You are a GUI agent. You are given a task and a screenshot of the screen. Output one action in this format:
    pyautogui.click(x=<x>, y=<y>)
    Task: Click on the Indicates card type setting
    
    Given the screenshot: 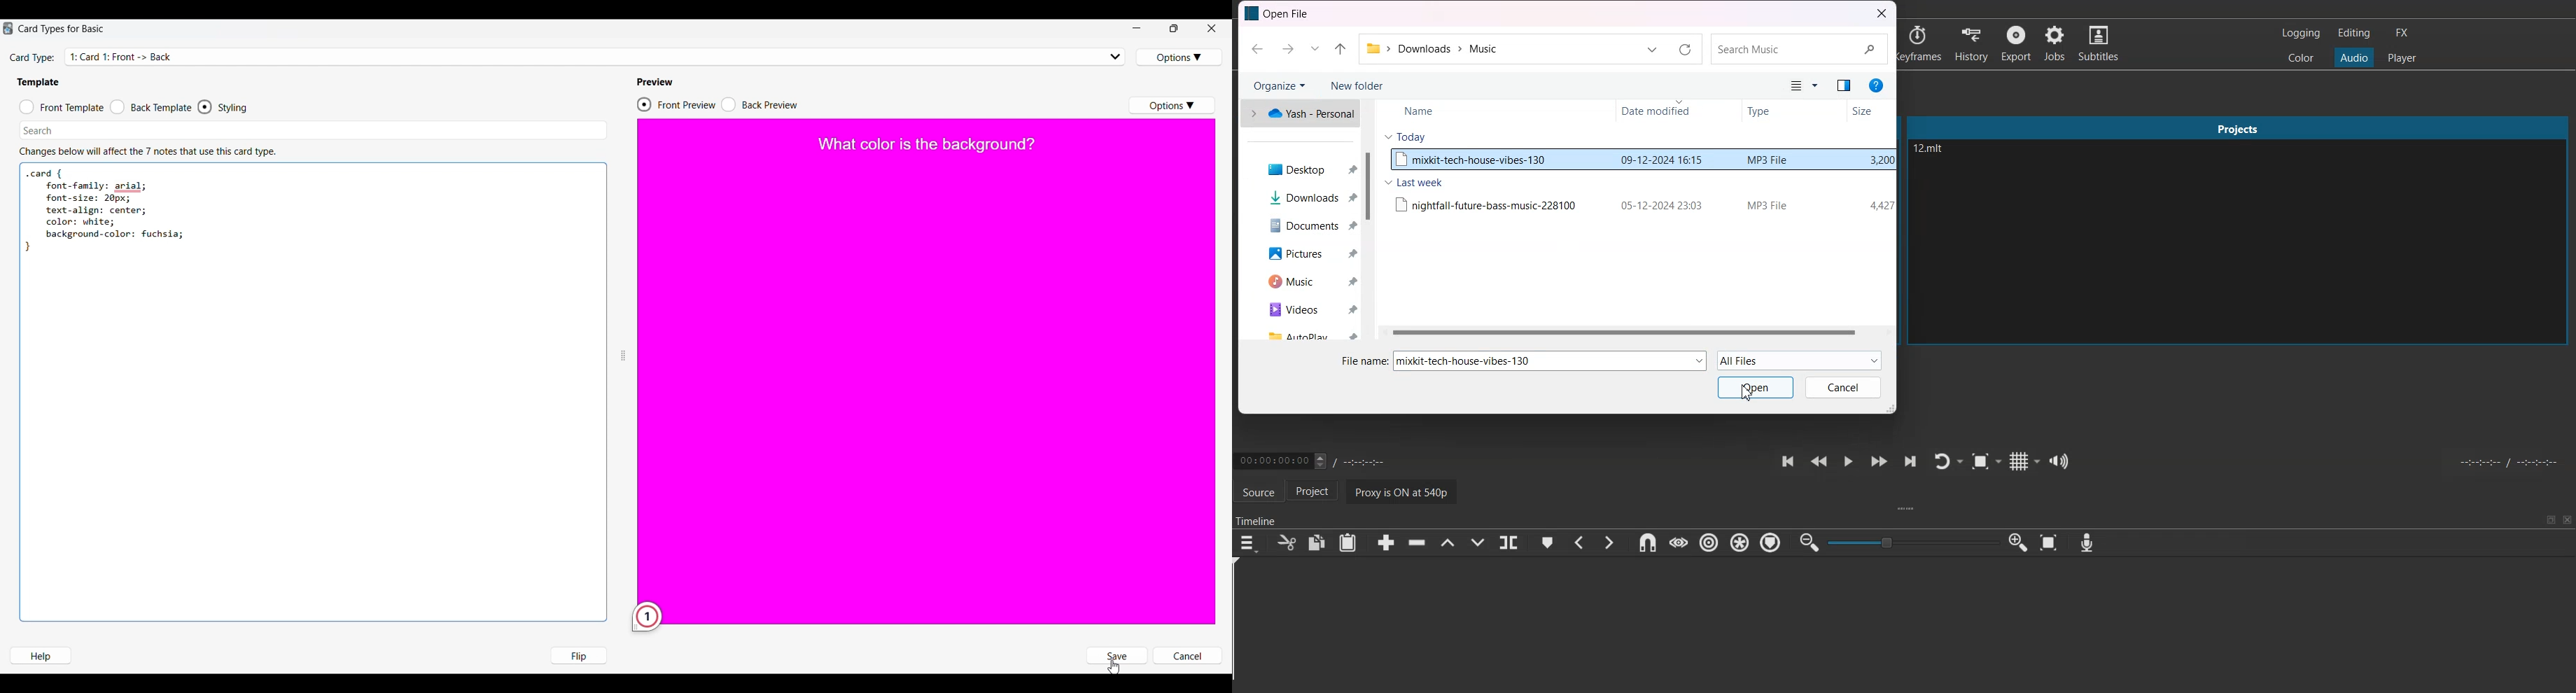 What is the action you would take?
    pyautogui.click(x=33, y=58)
    